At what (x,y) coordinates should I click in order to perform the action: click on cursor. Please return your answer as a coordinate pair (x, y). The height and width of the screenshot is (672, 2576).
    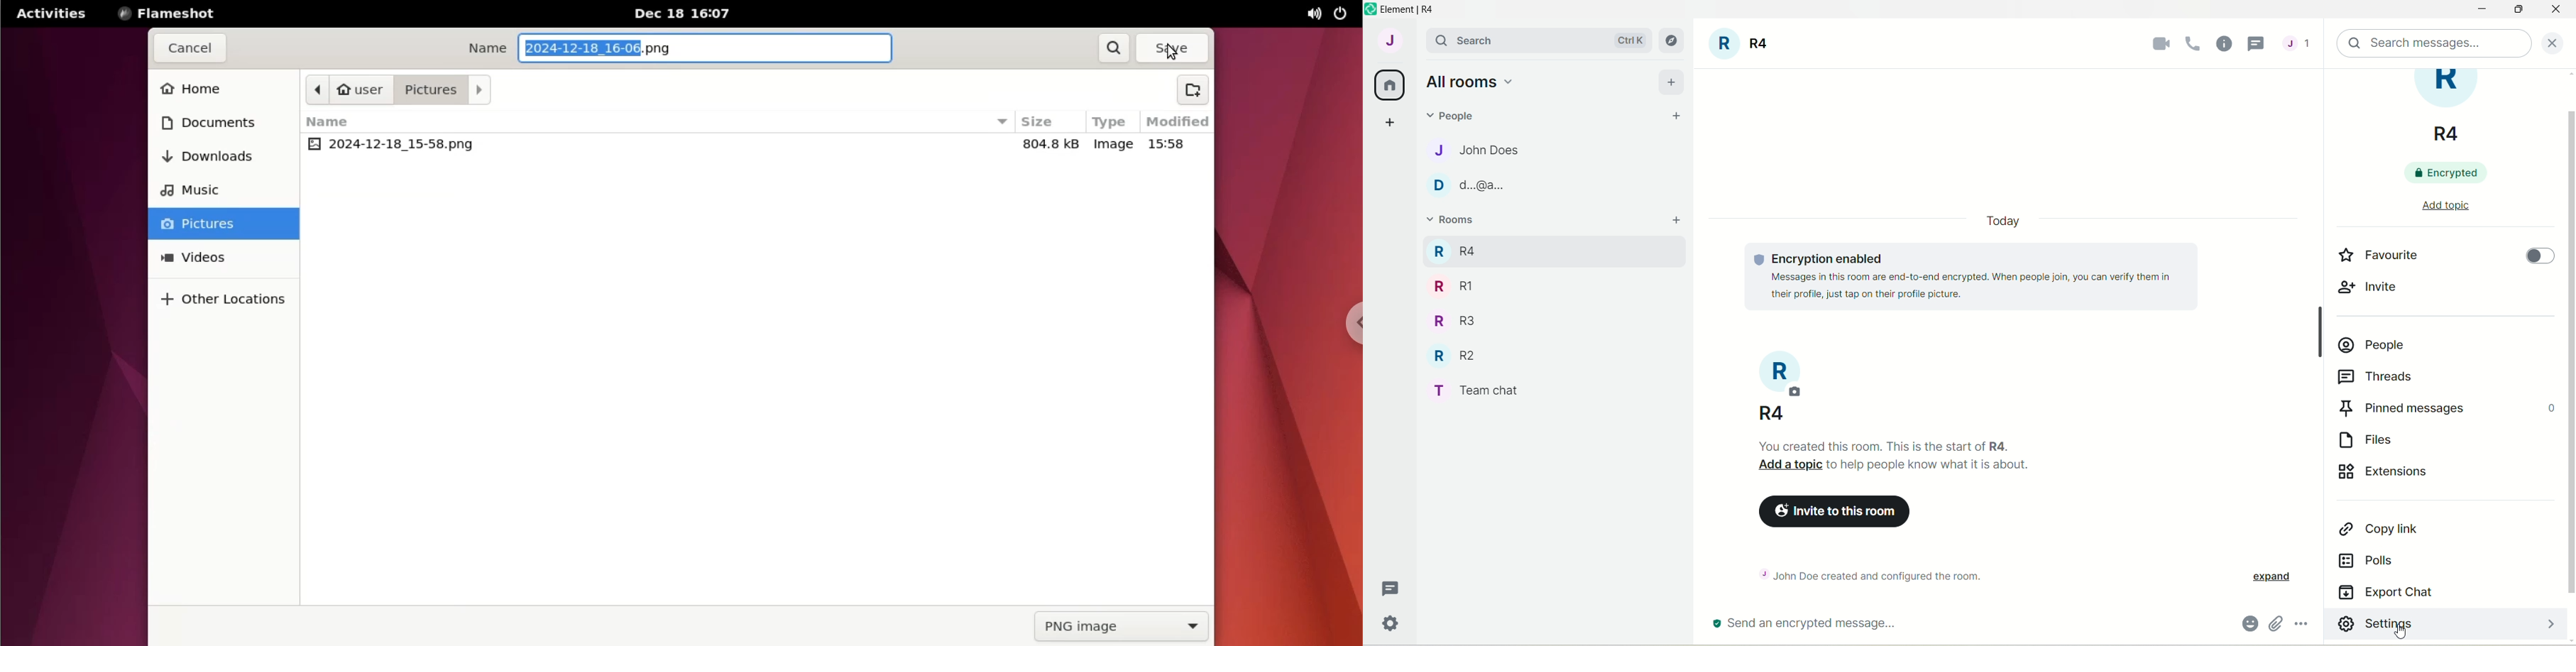
    Looking at the image, I should click on (2258, 44).